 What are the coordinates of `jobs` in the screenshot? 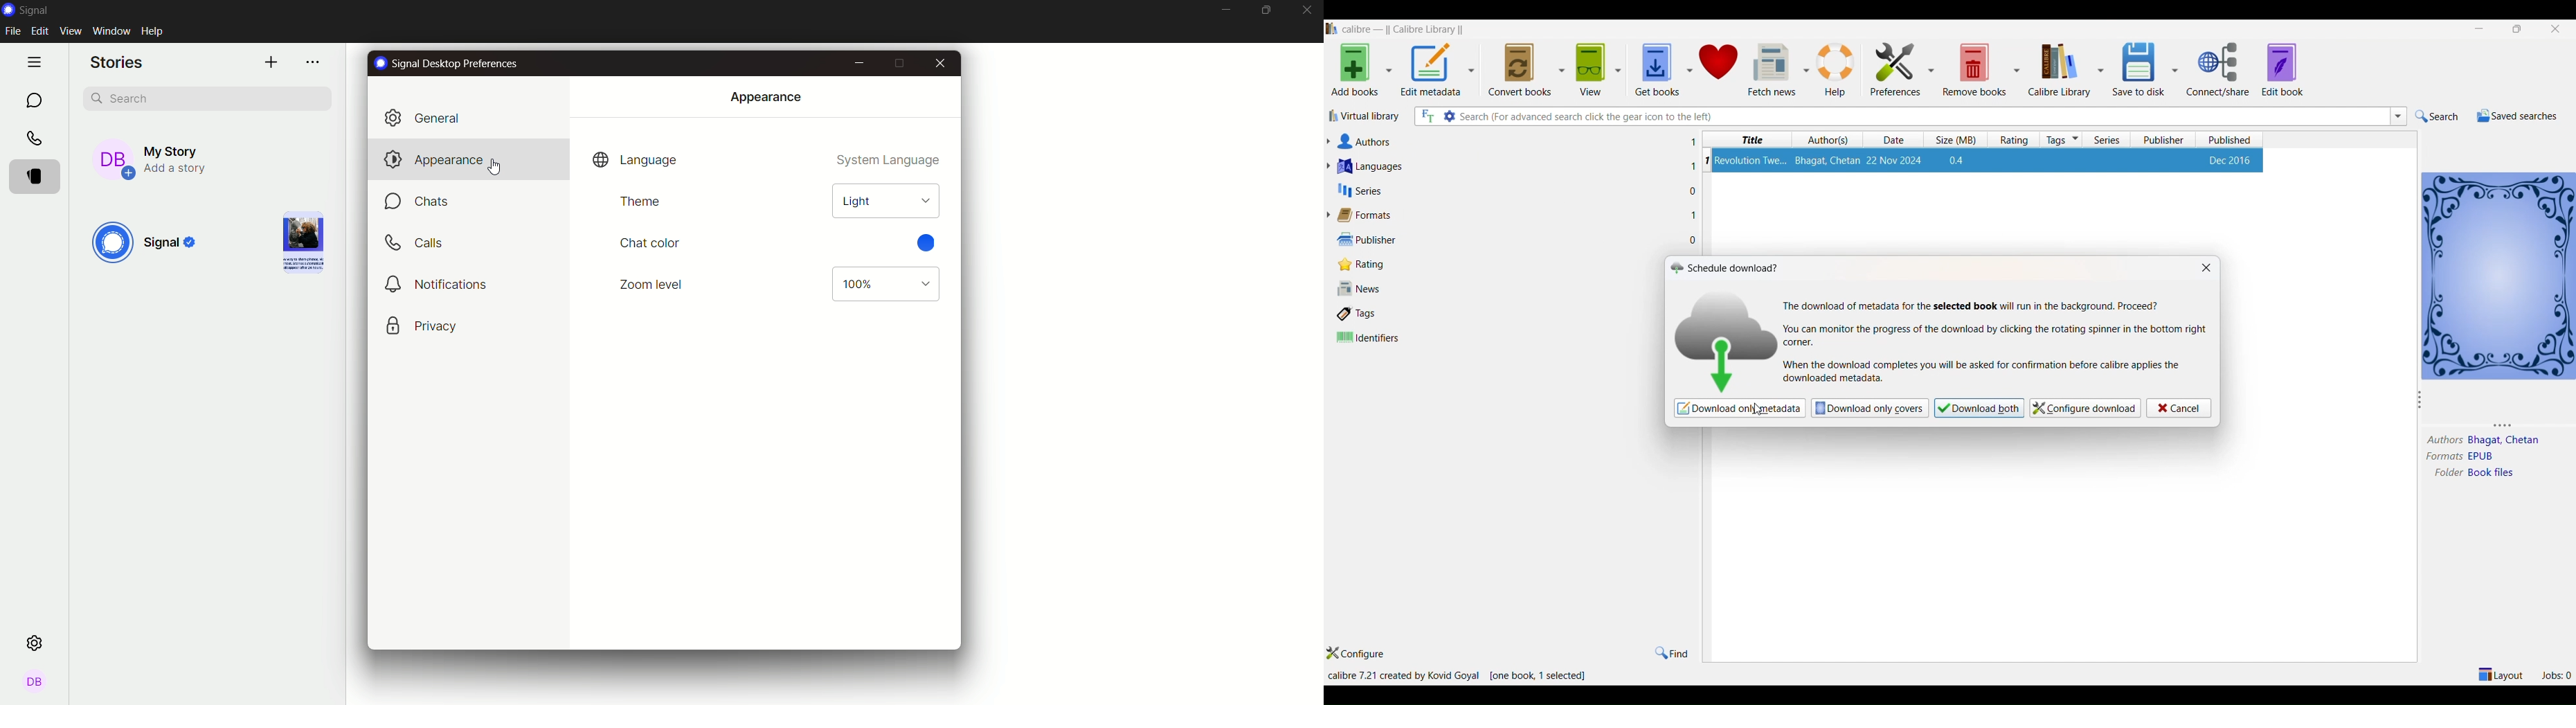 It's located at (2554, 674).